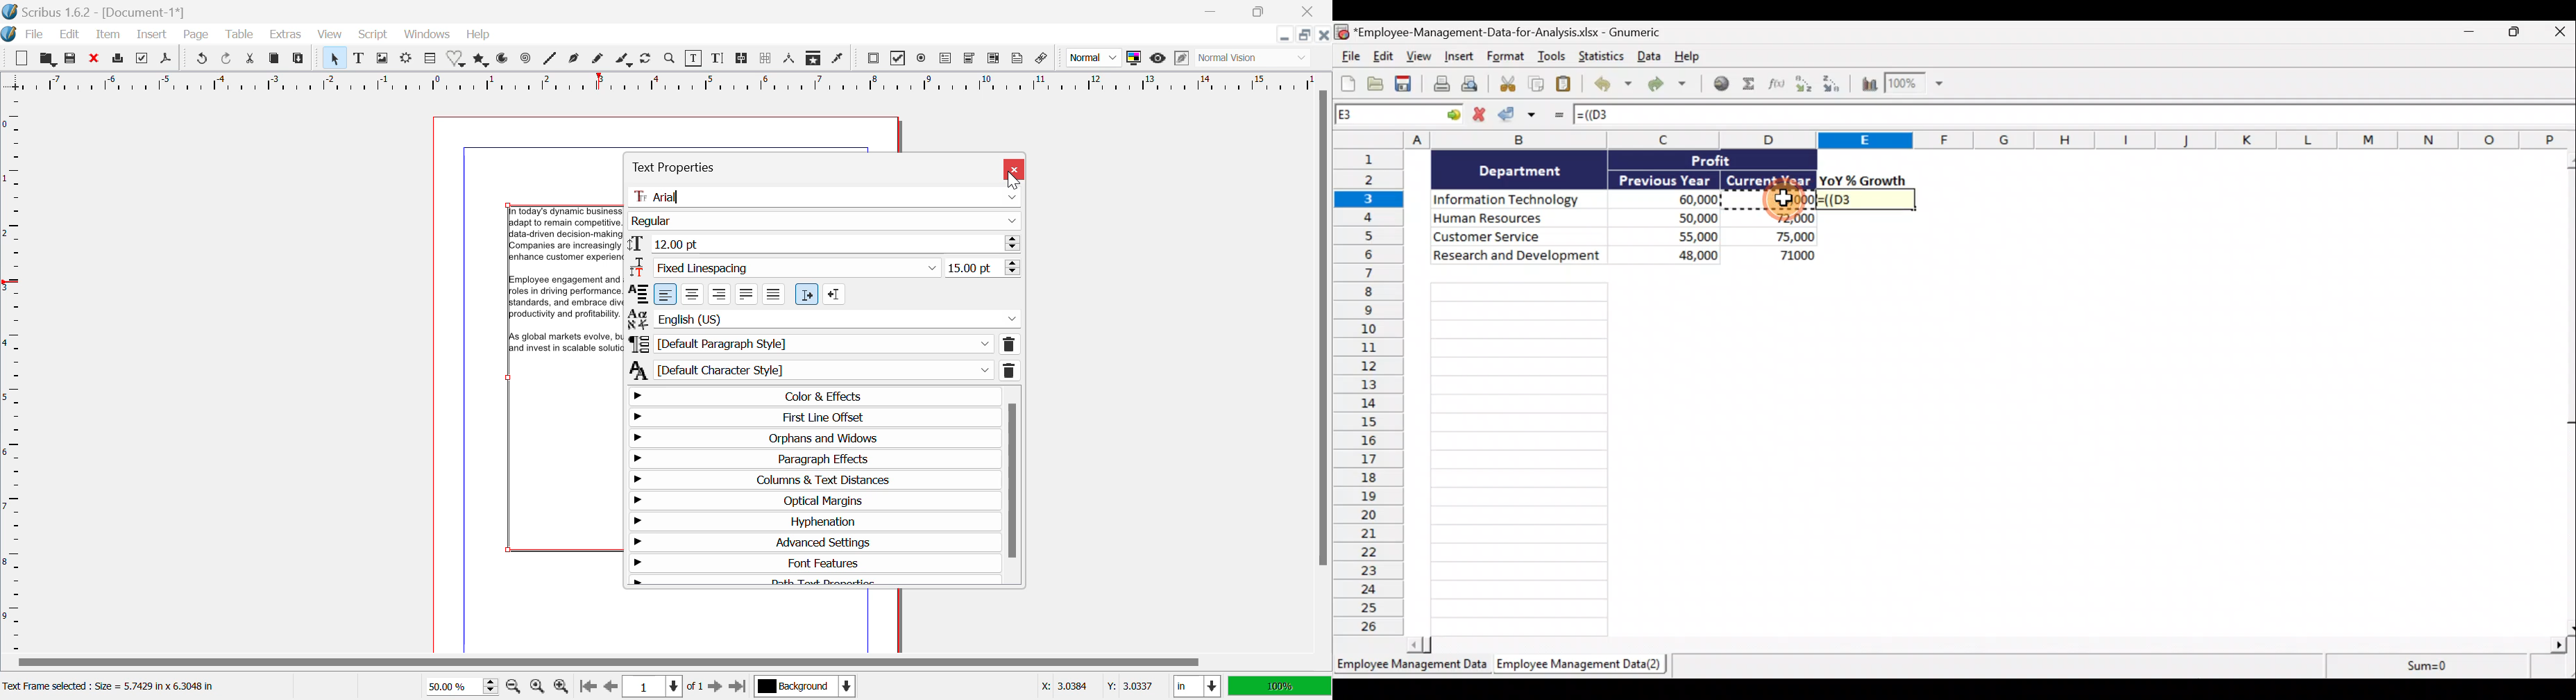  Describe the element at coordinates (738, 687) in the screenshot. I see `Last Page` at that location.